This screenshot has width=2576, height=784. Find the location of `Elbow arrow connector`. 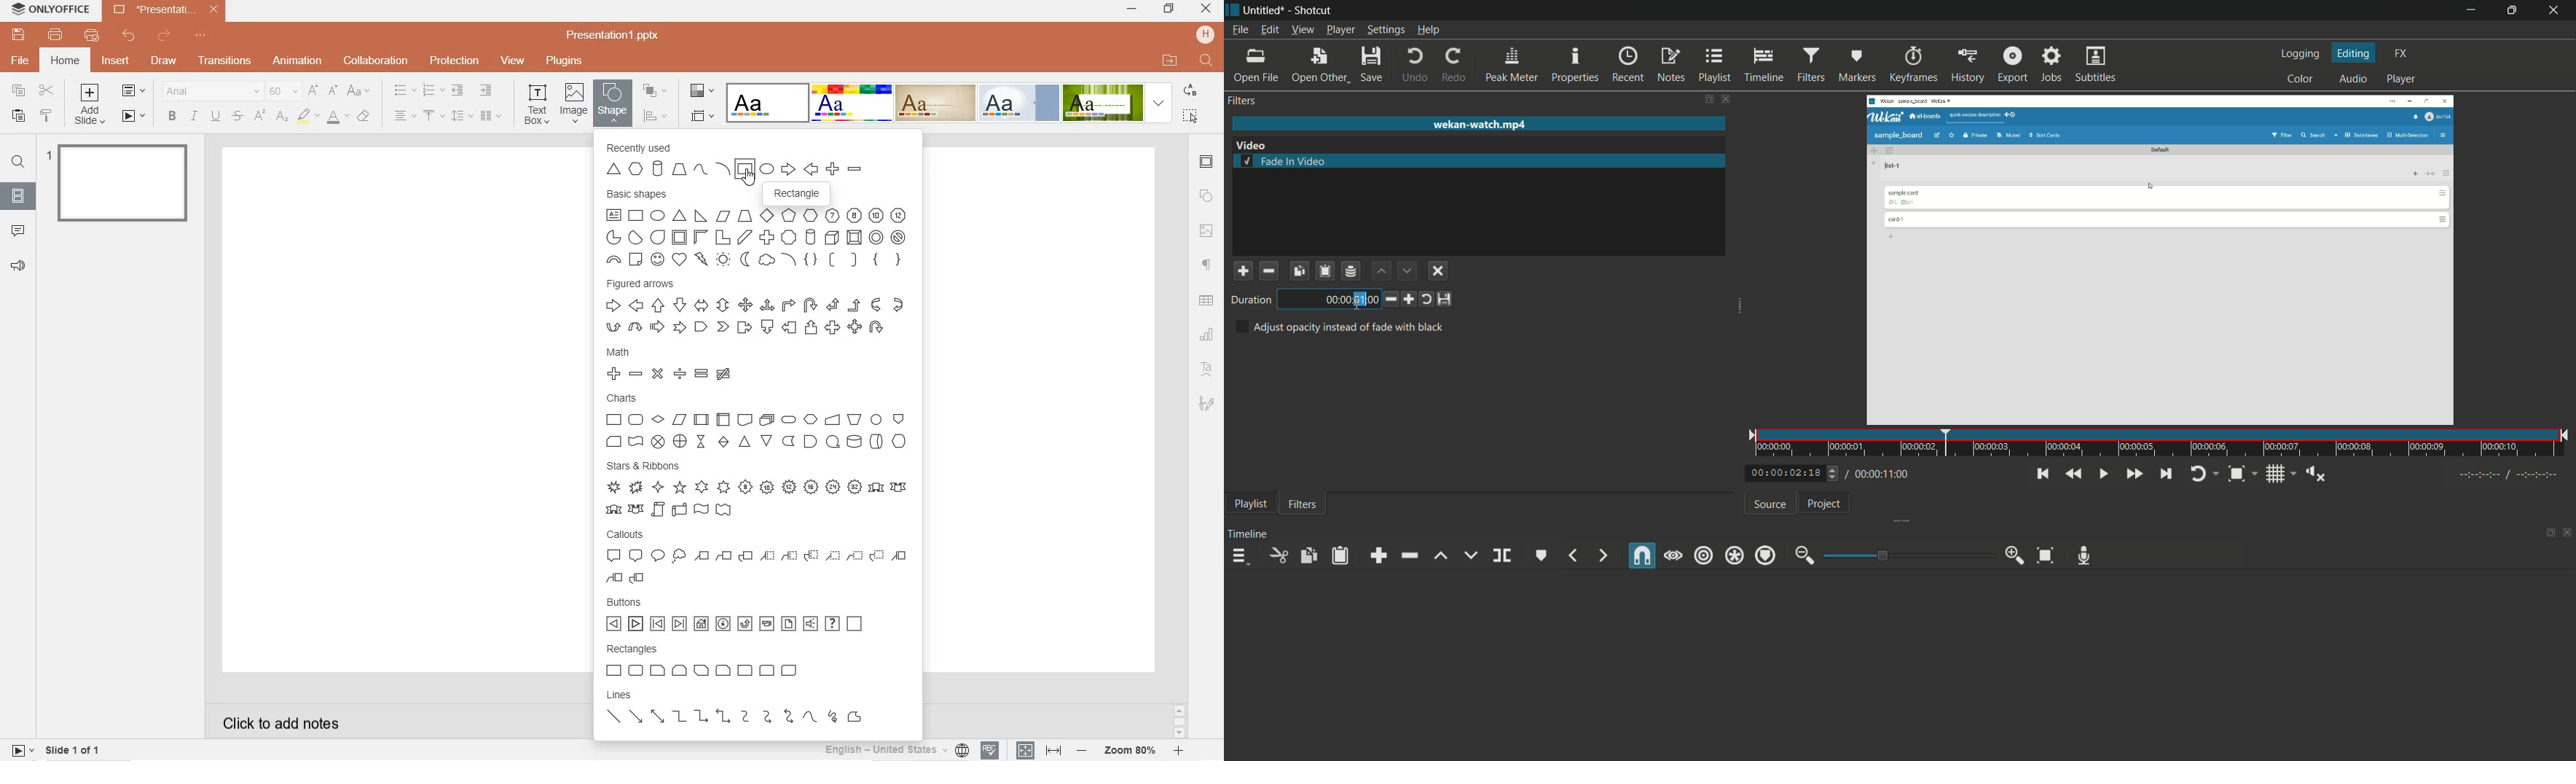

Elbow arrow connector is located at coordinates (702, 717).